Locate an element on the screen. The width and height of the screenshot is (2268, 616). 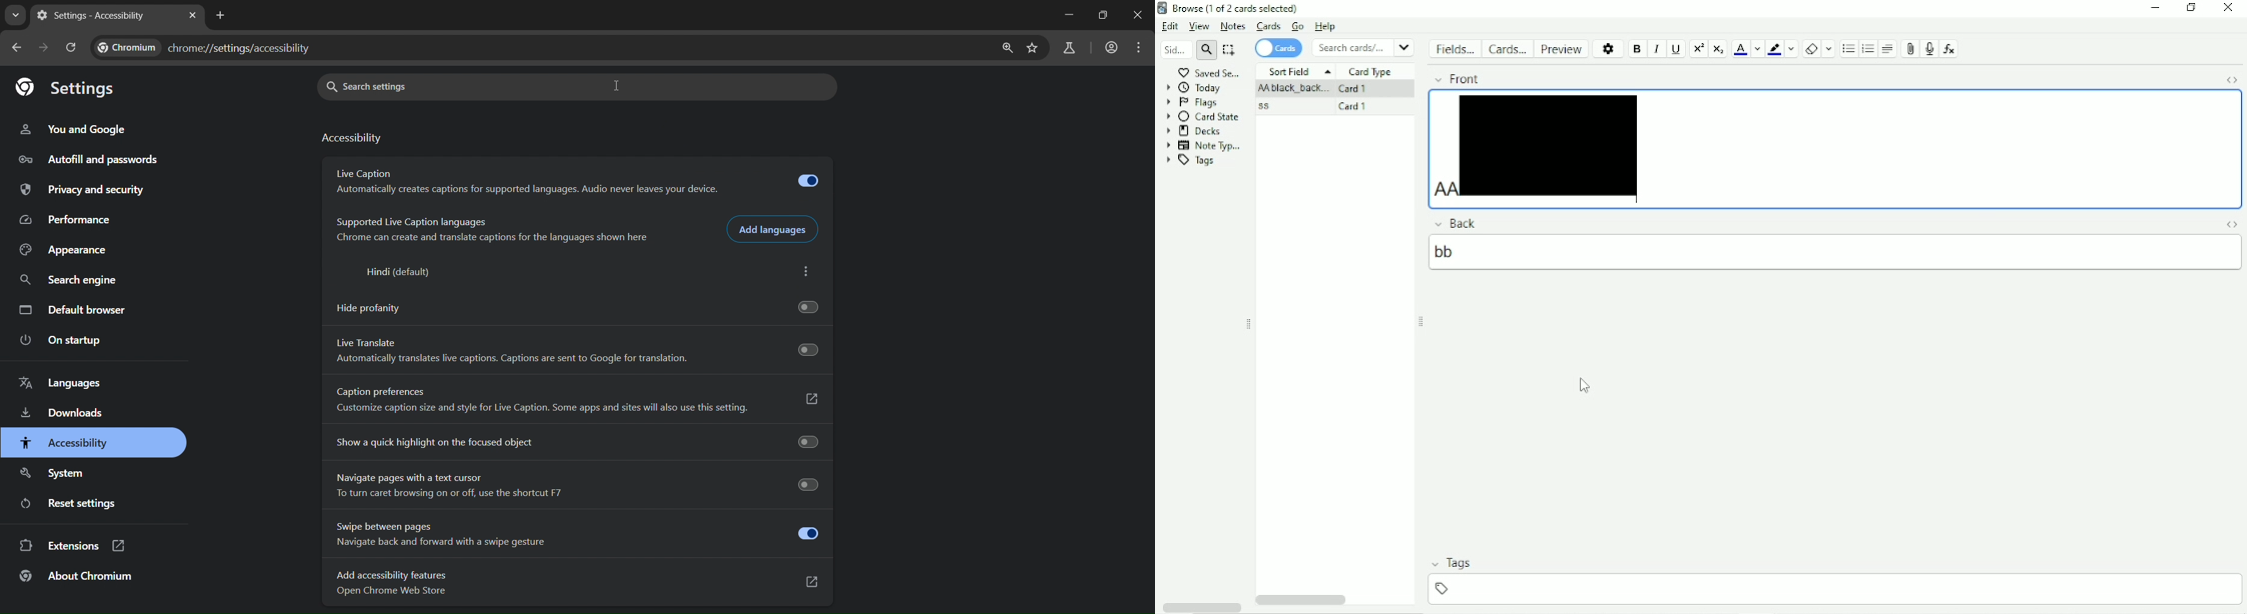
Options is located at coordinates (1610, 50).